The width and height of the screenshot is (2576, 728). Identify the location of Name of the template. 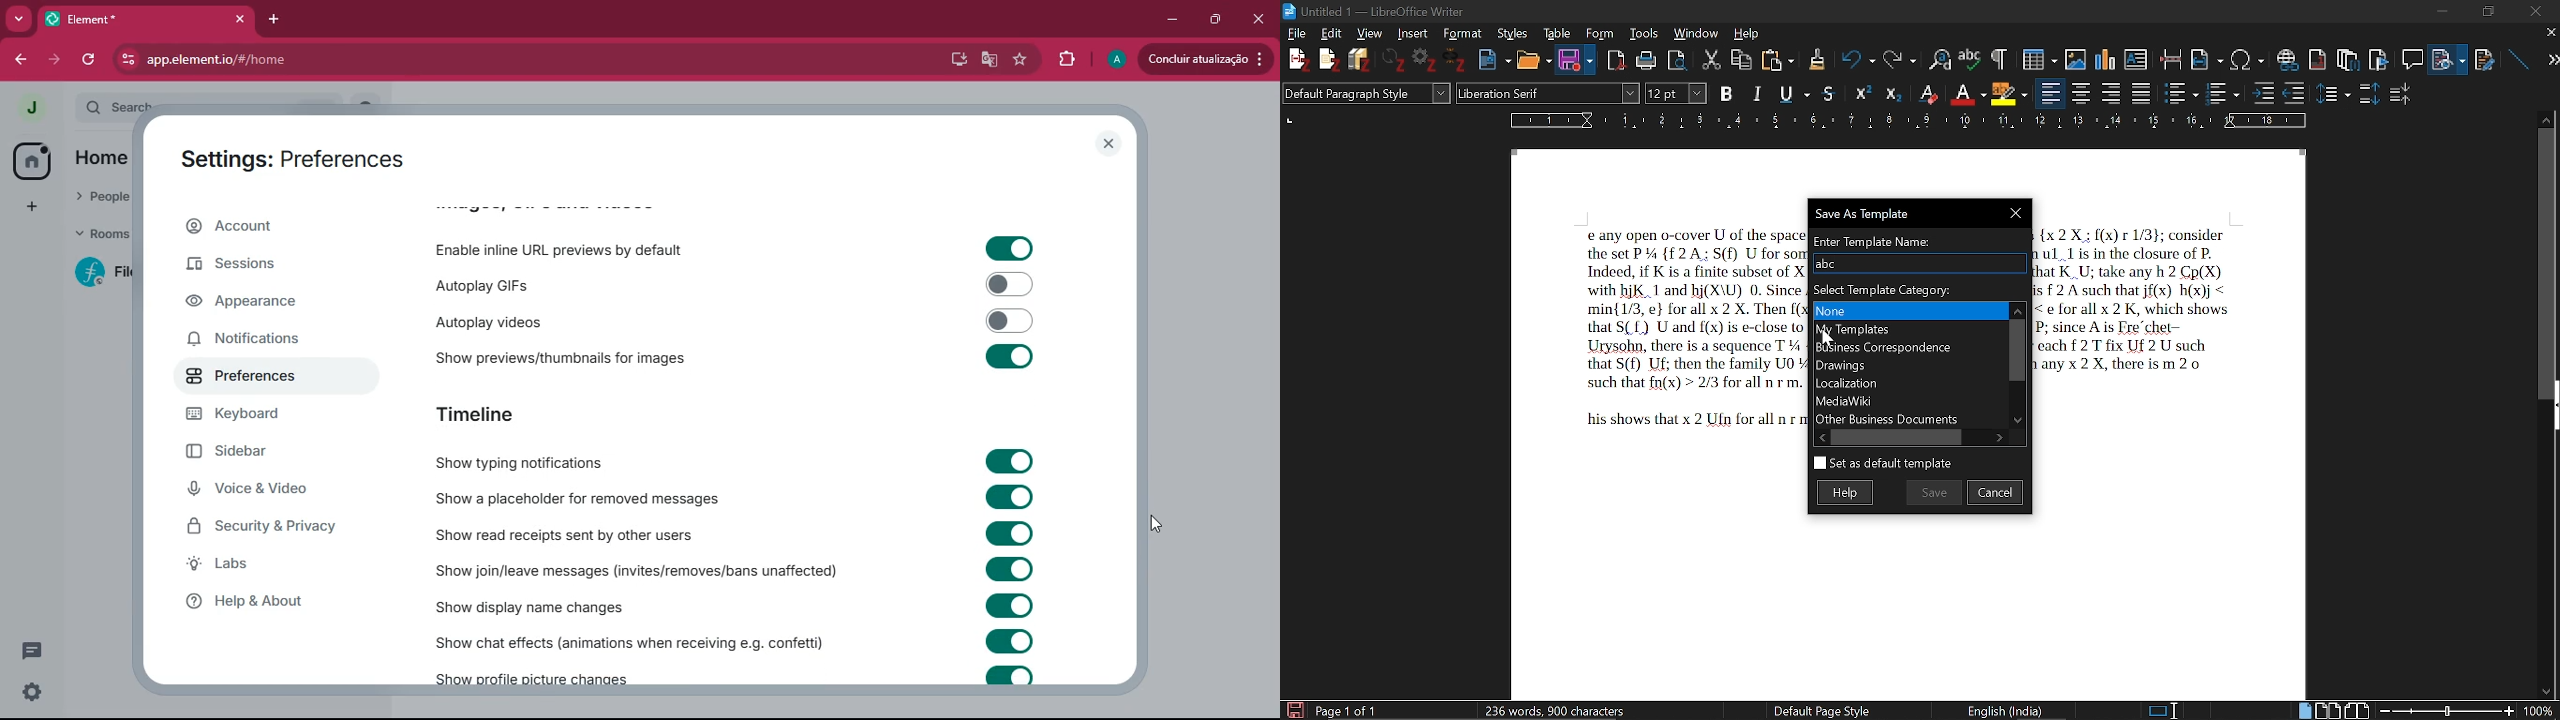
(1918, 263).